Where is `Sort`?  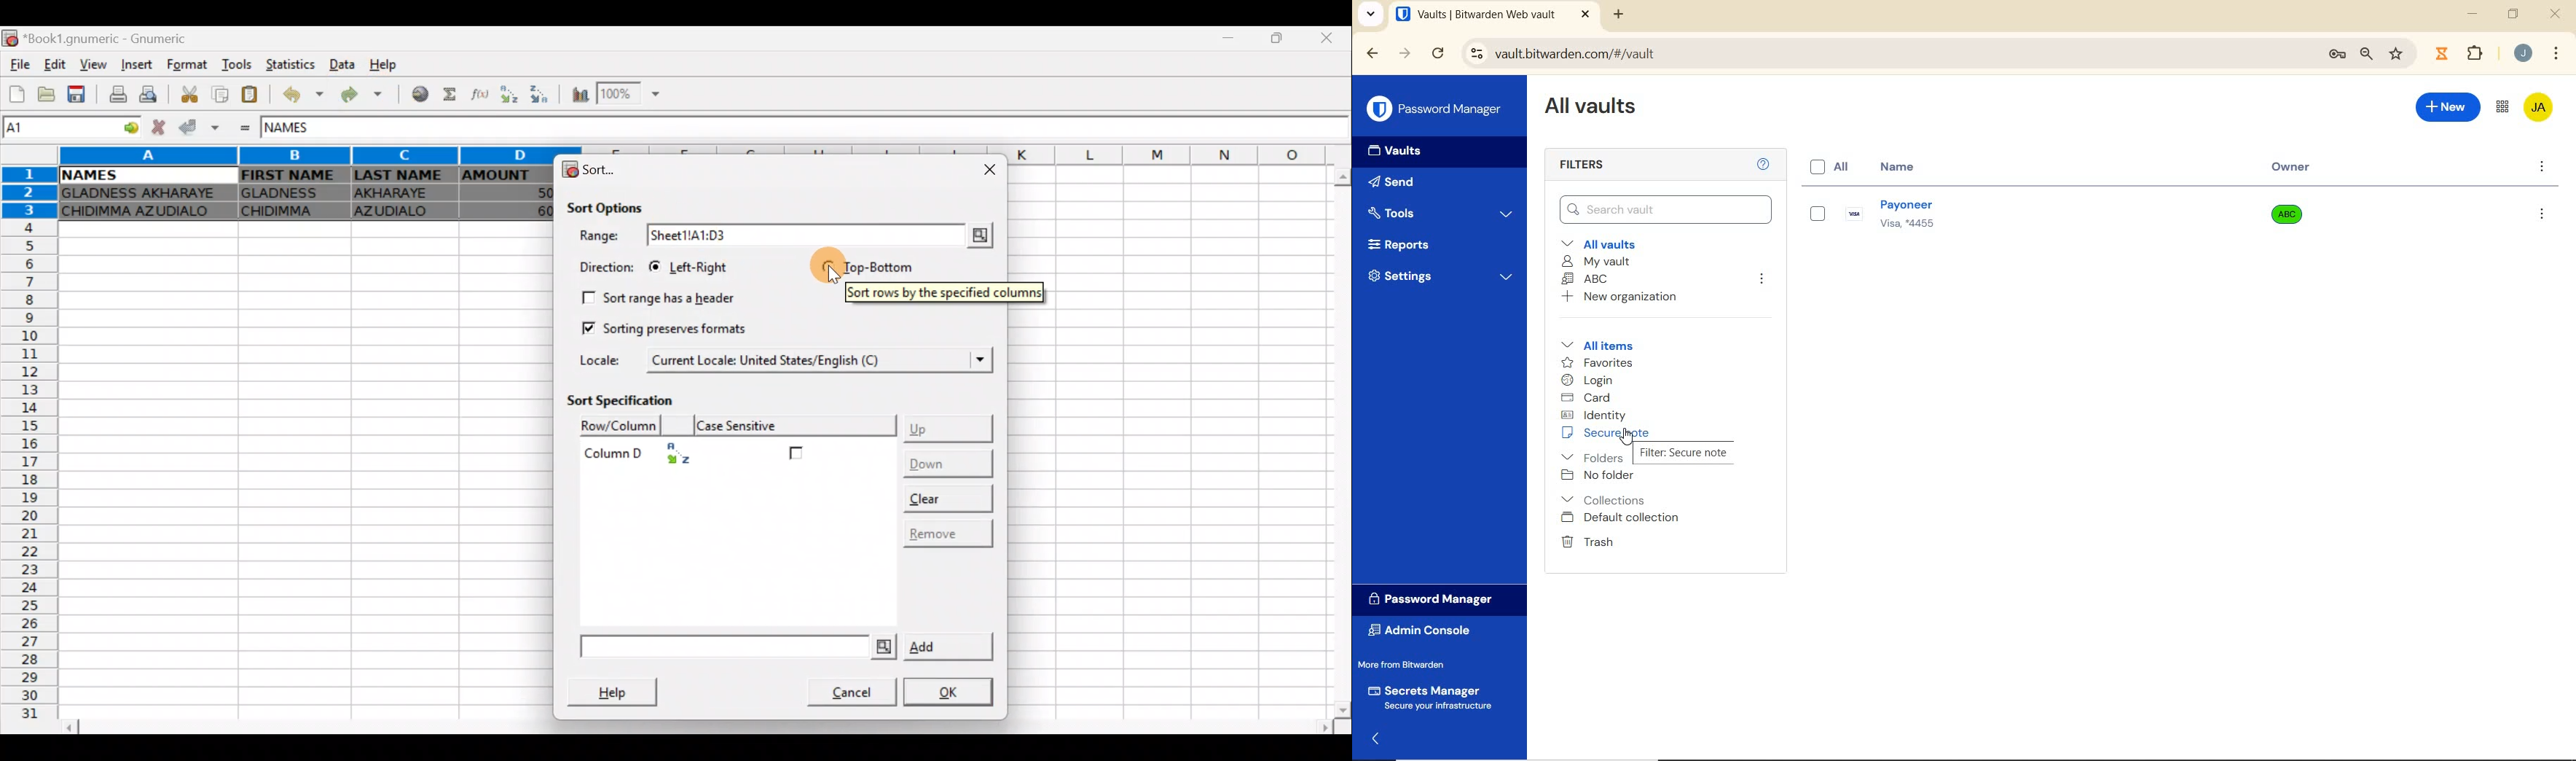
Sort is located at coordinates (592, 170).